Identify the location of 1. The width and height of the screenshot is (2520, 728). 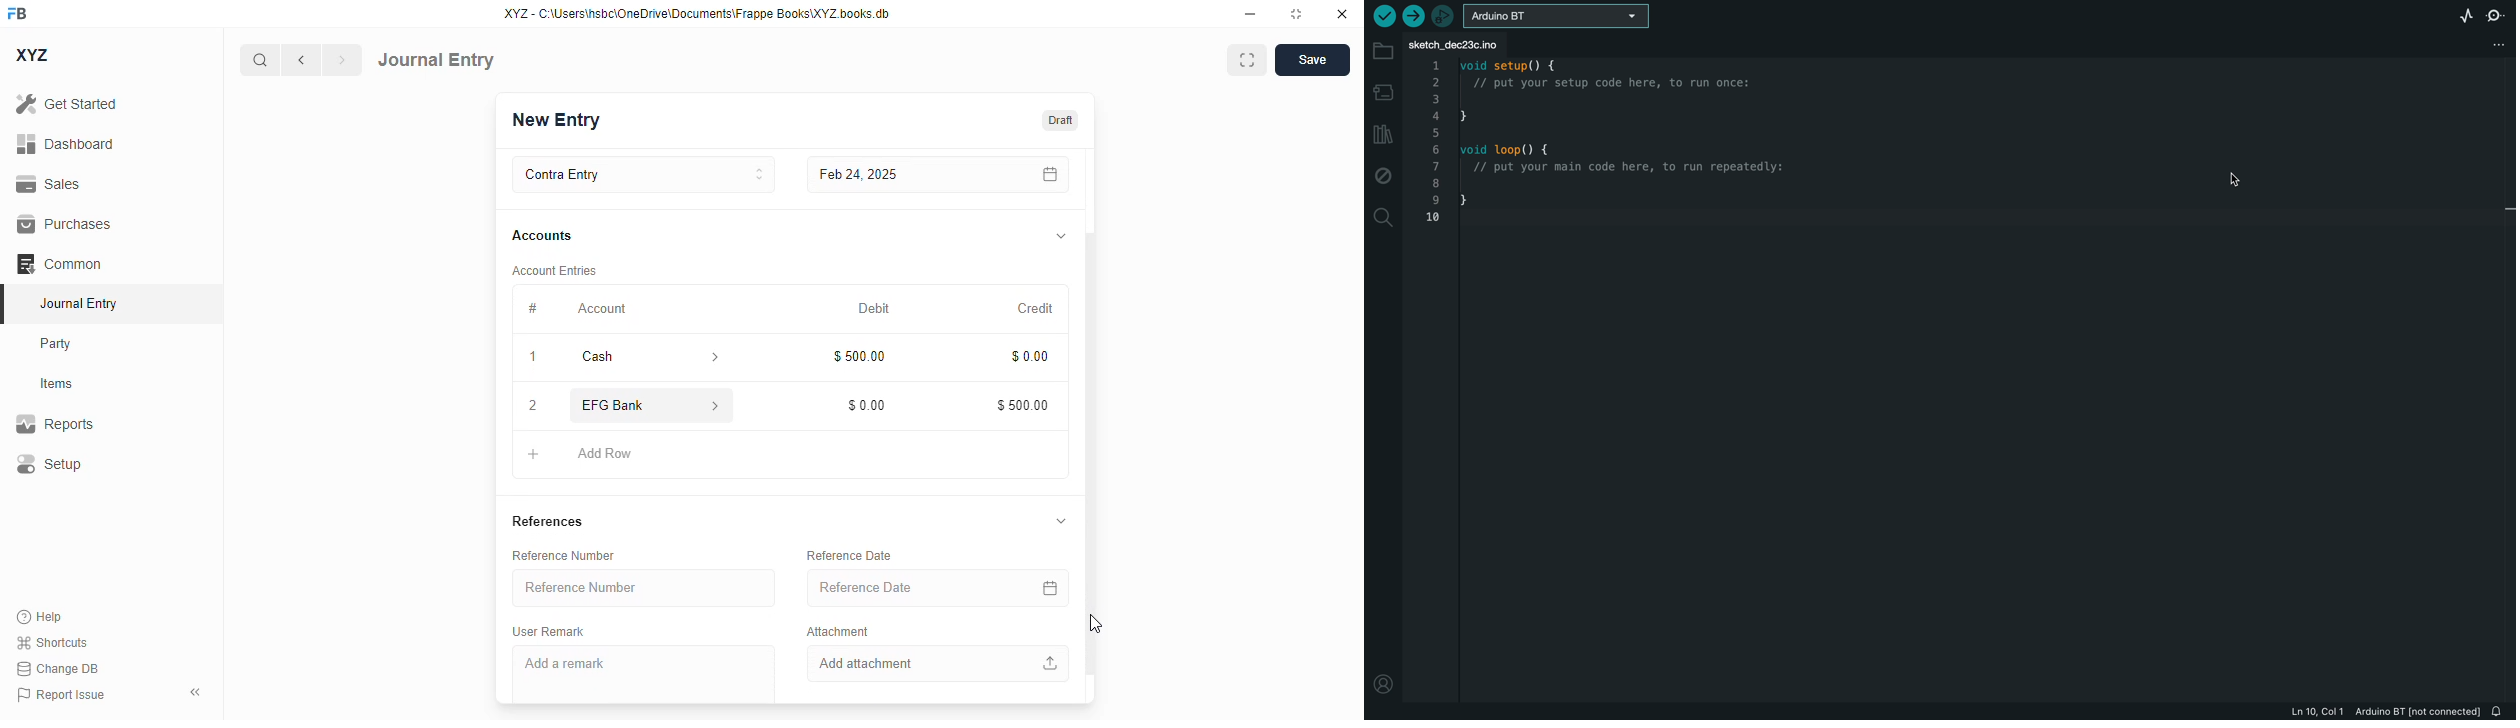
(532, 356).